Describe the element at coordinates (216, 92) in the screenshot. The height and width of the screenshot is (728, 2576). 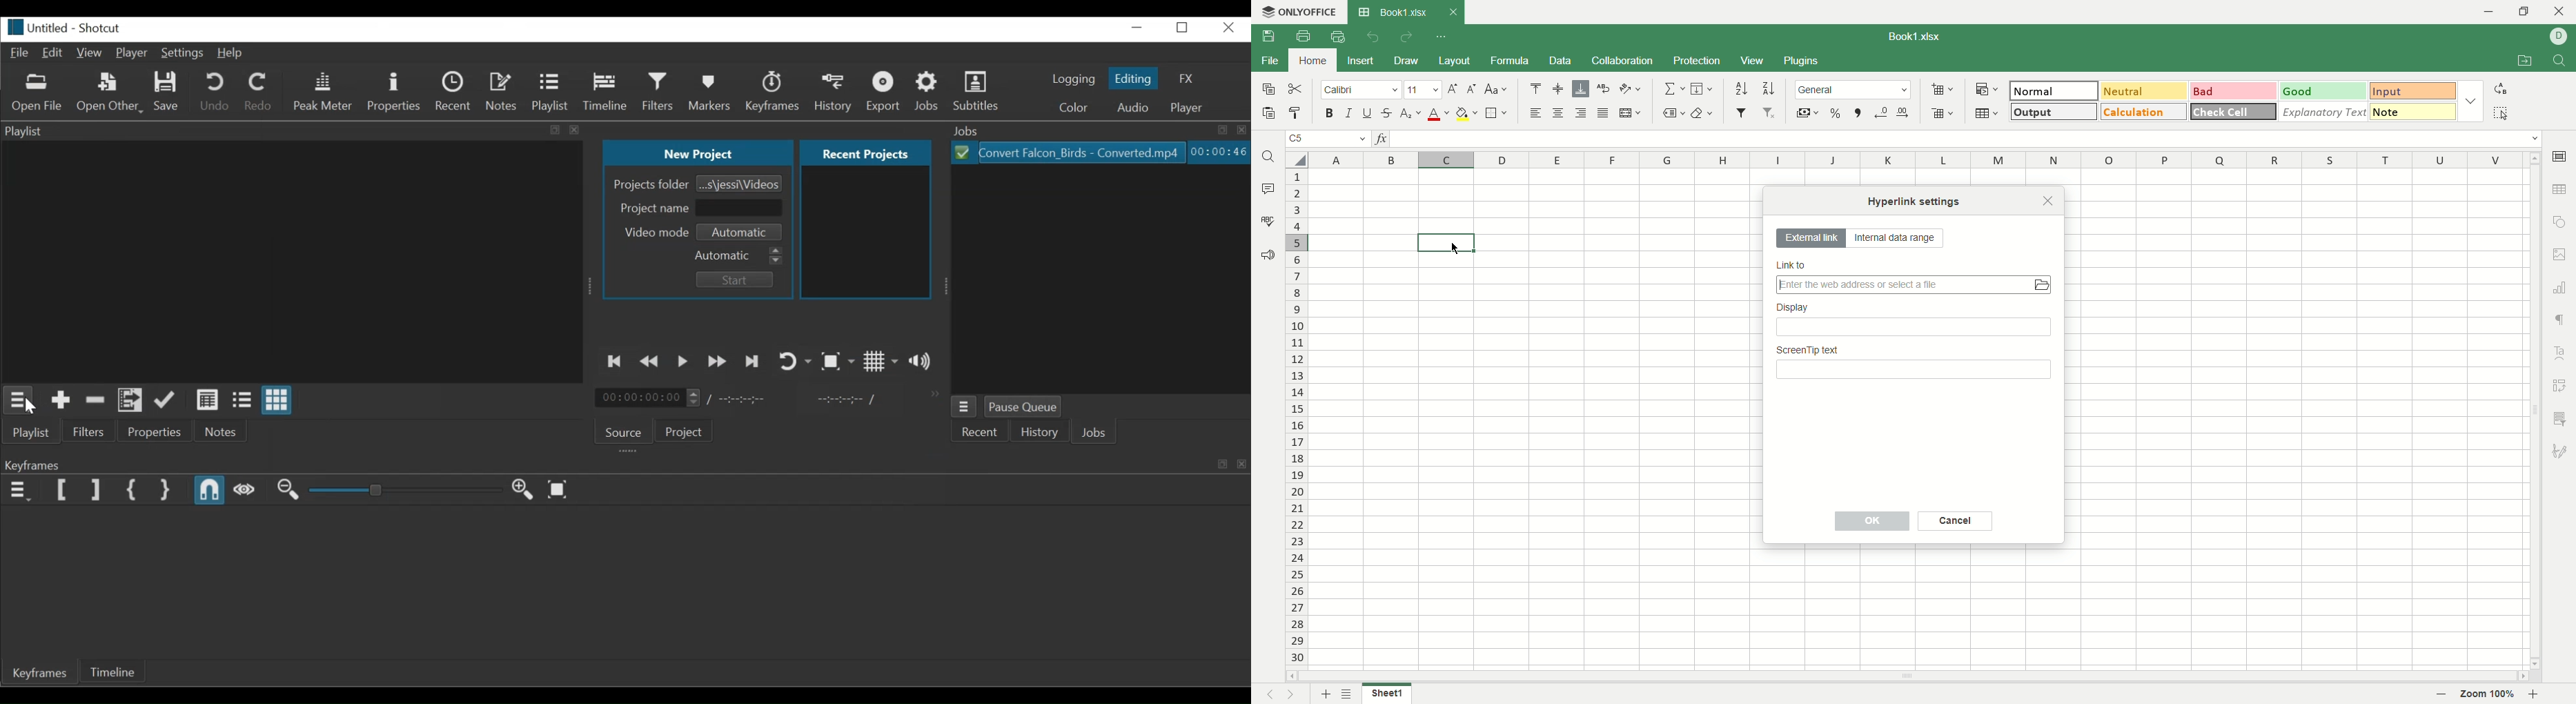
I see `Undo` at that location.